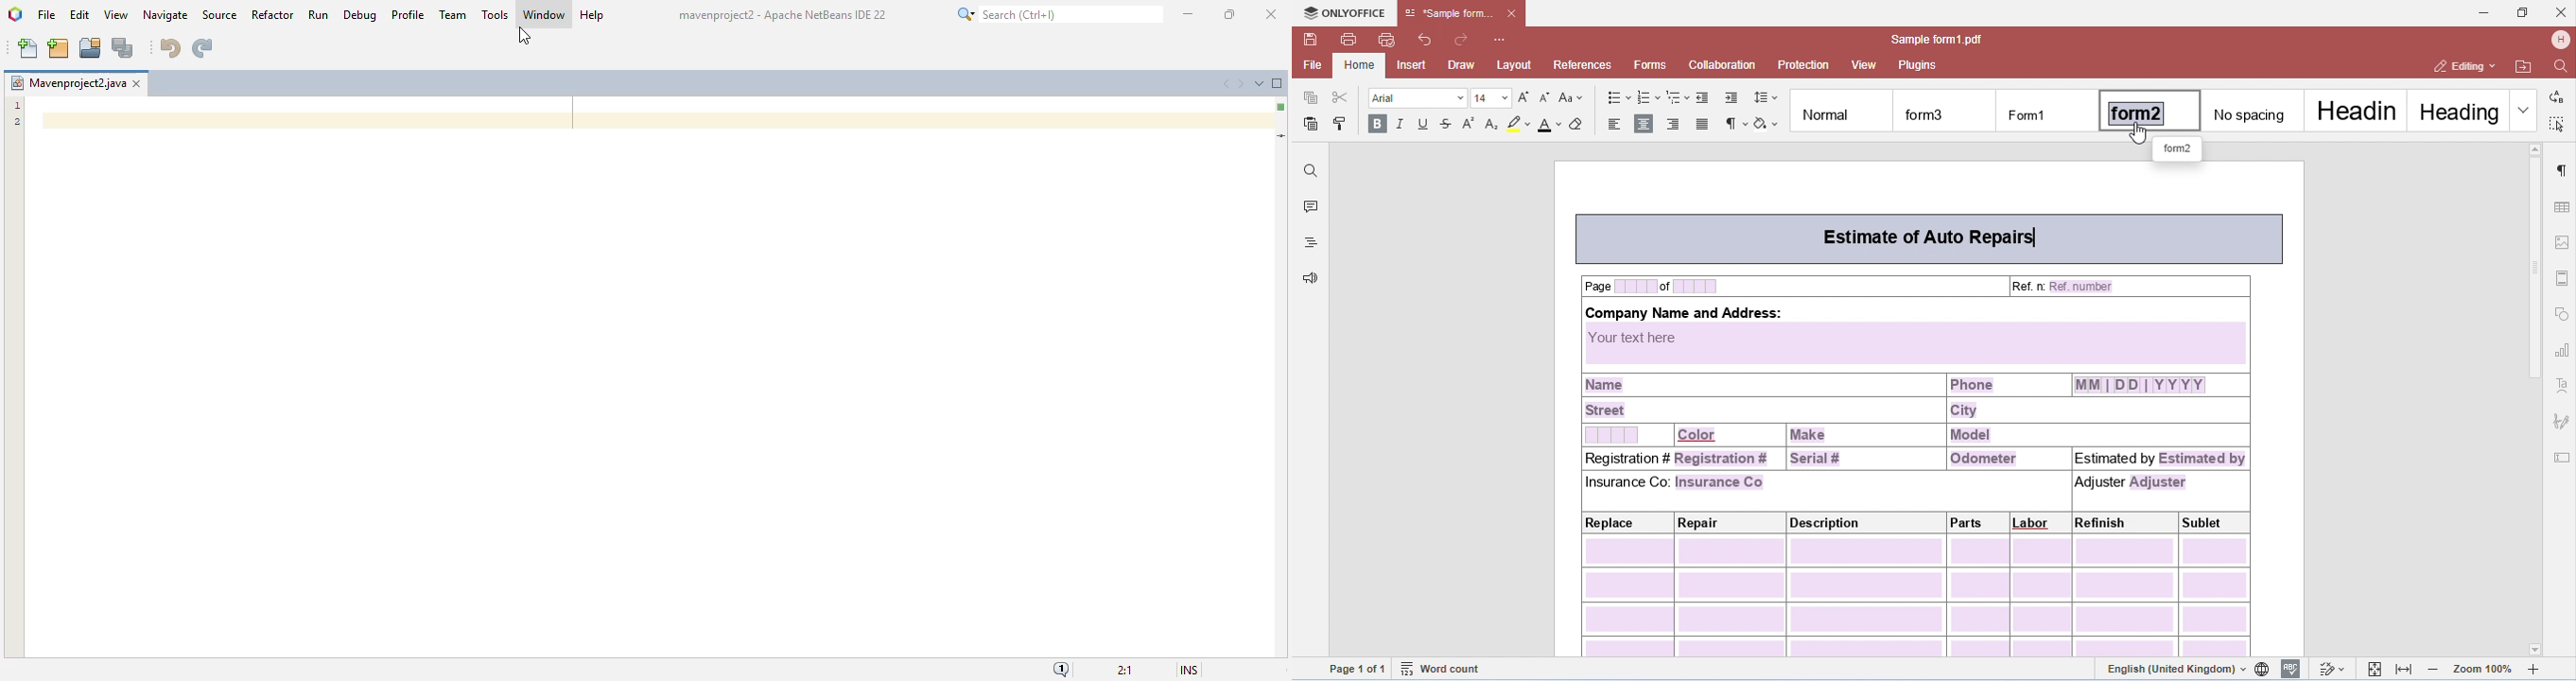 This screenshot has height=700, width=2576. I want to click on insert mode, so click(1189, 671).